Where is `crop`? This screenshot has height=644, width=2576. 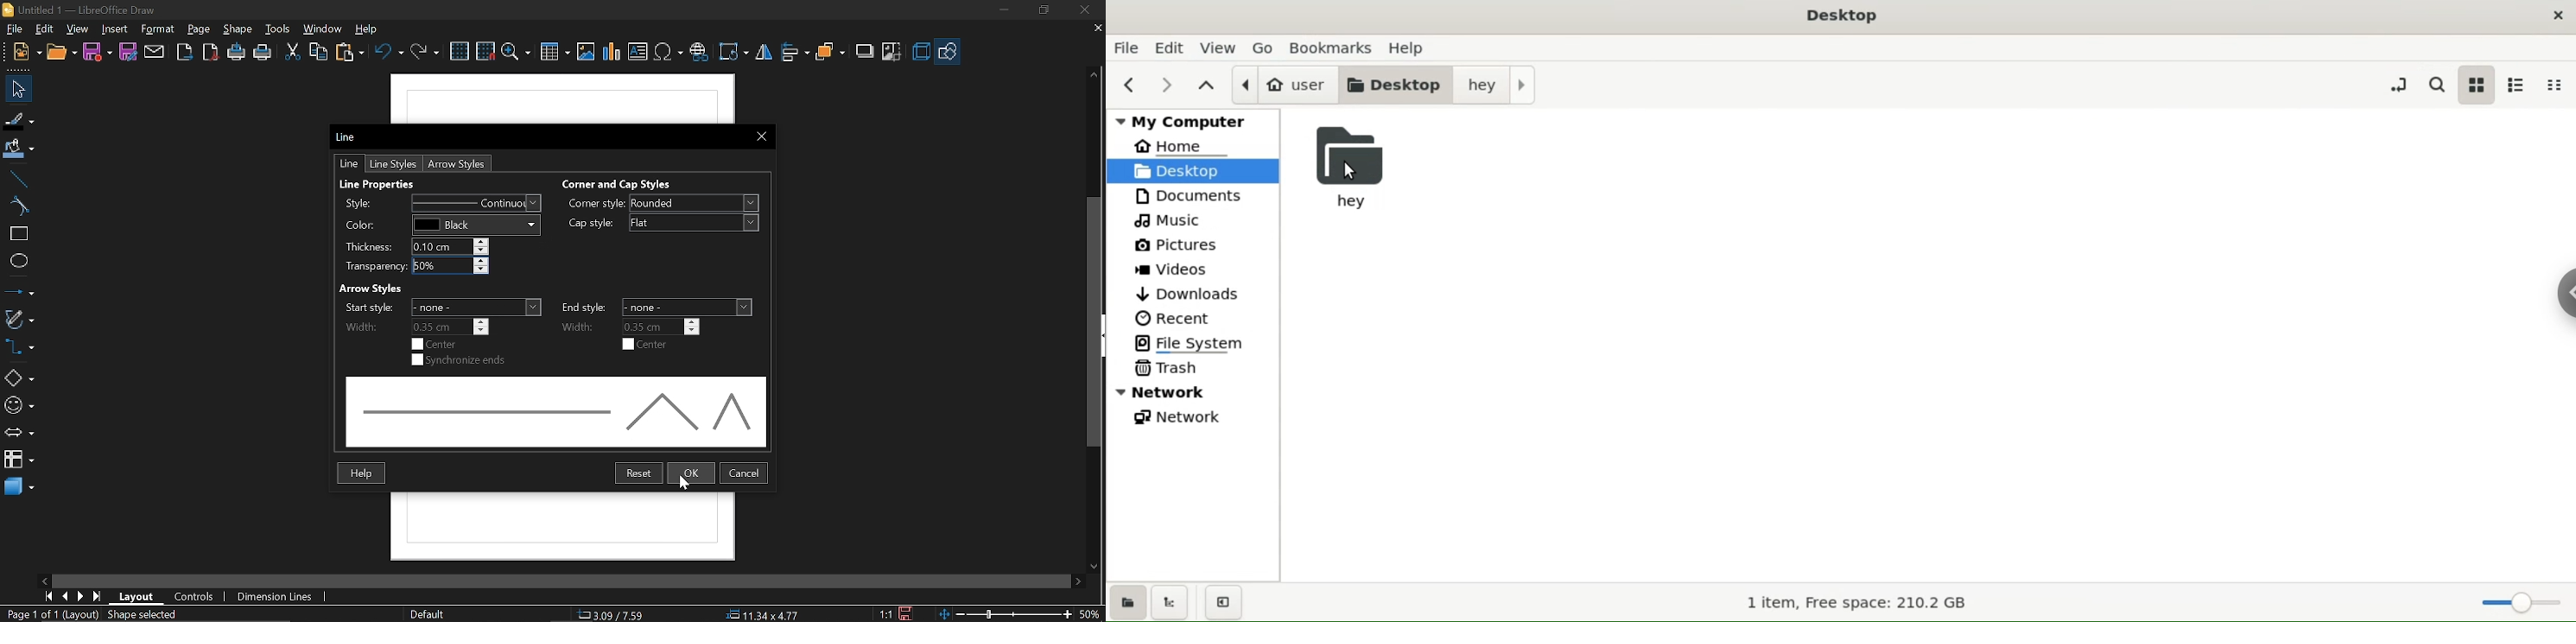 crop is located at coordinates (892, 51).